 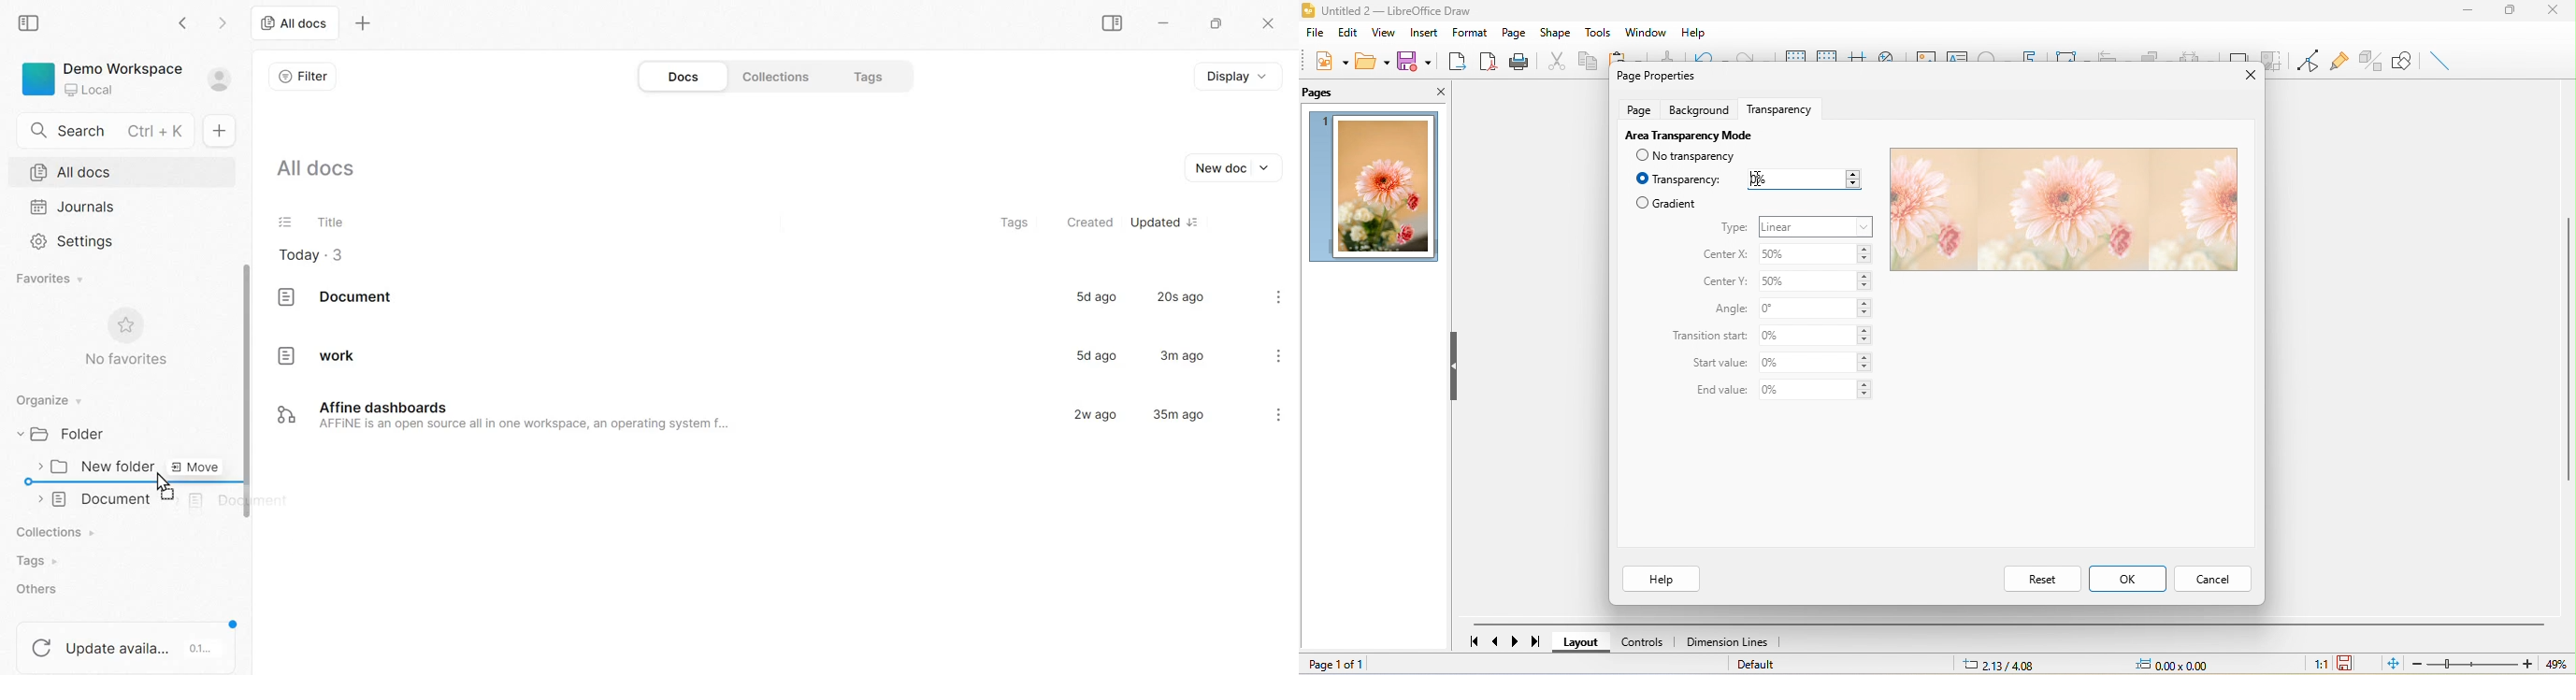 What do you see at coordinates (1111, 23) in the screenshot?
I see `Sidebar Toggle` at bounding box center [1111, 23].